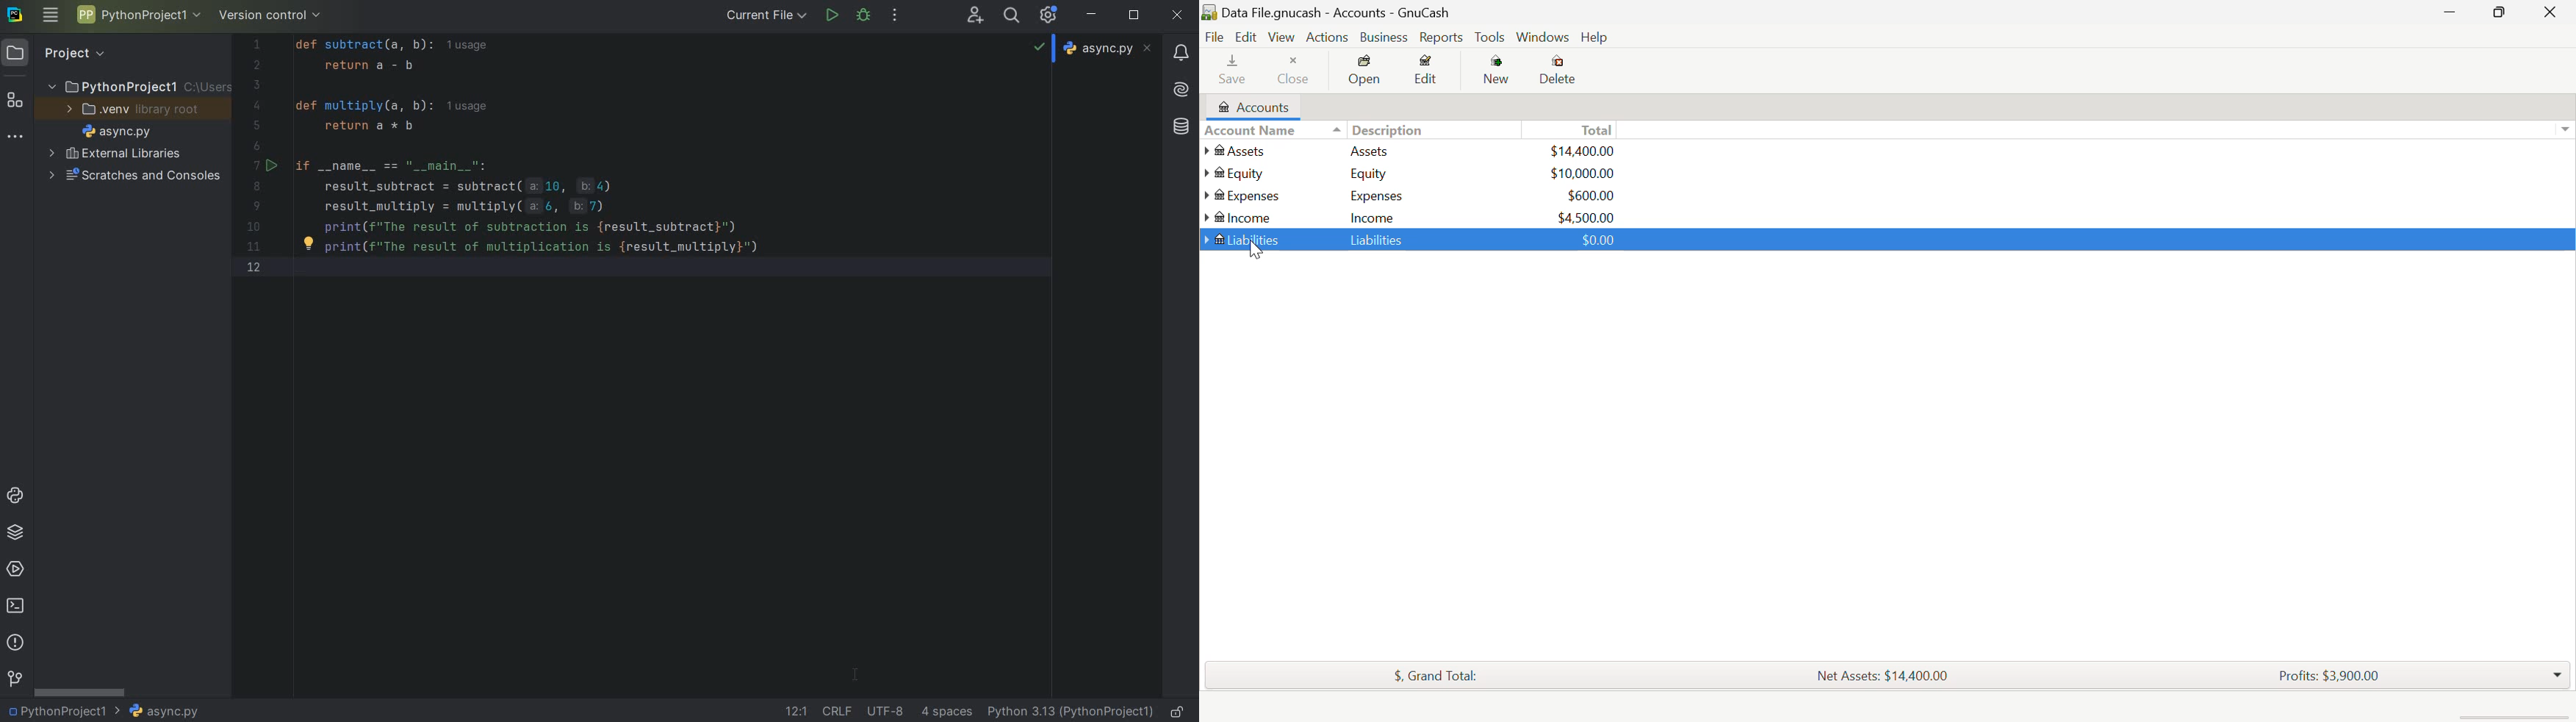 This screenshot has width=2576, height=728. I want to click on Total, so click(1428, 673).